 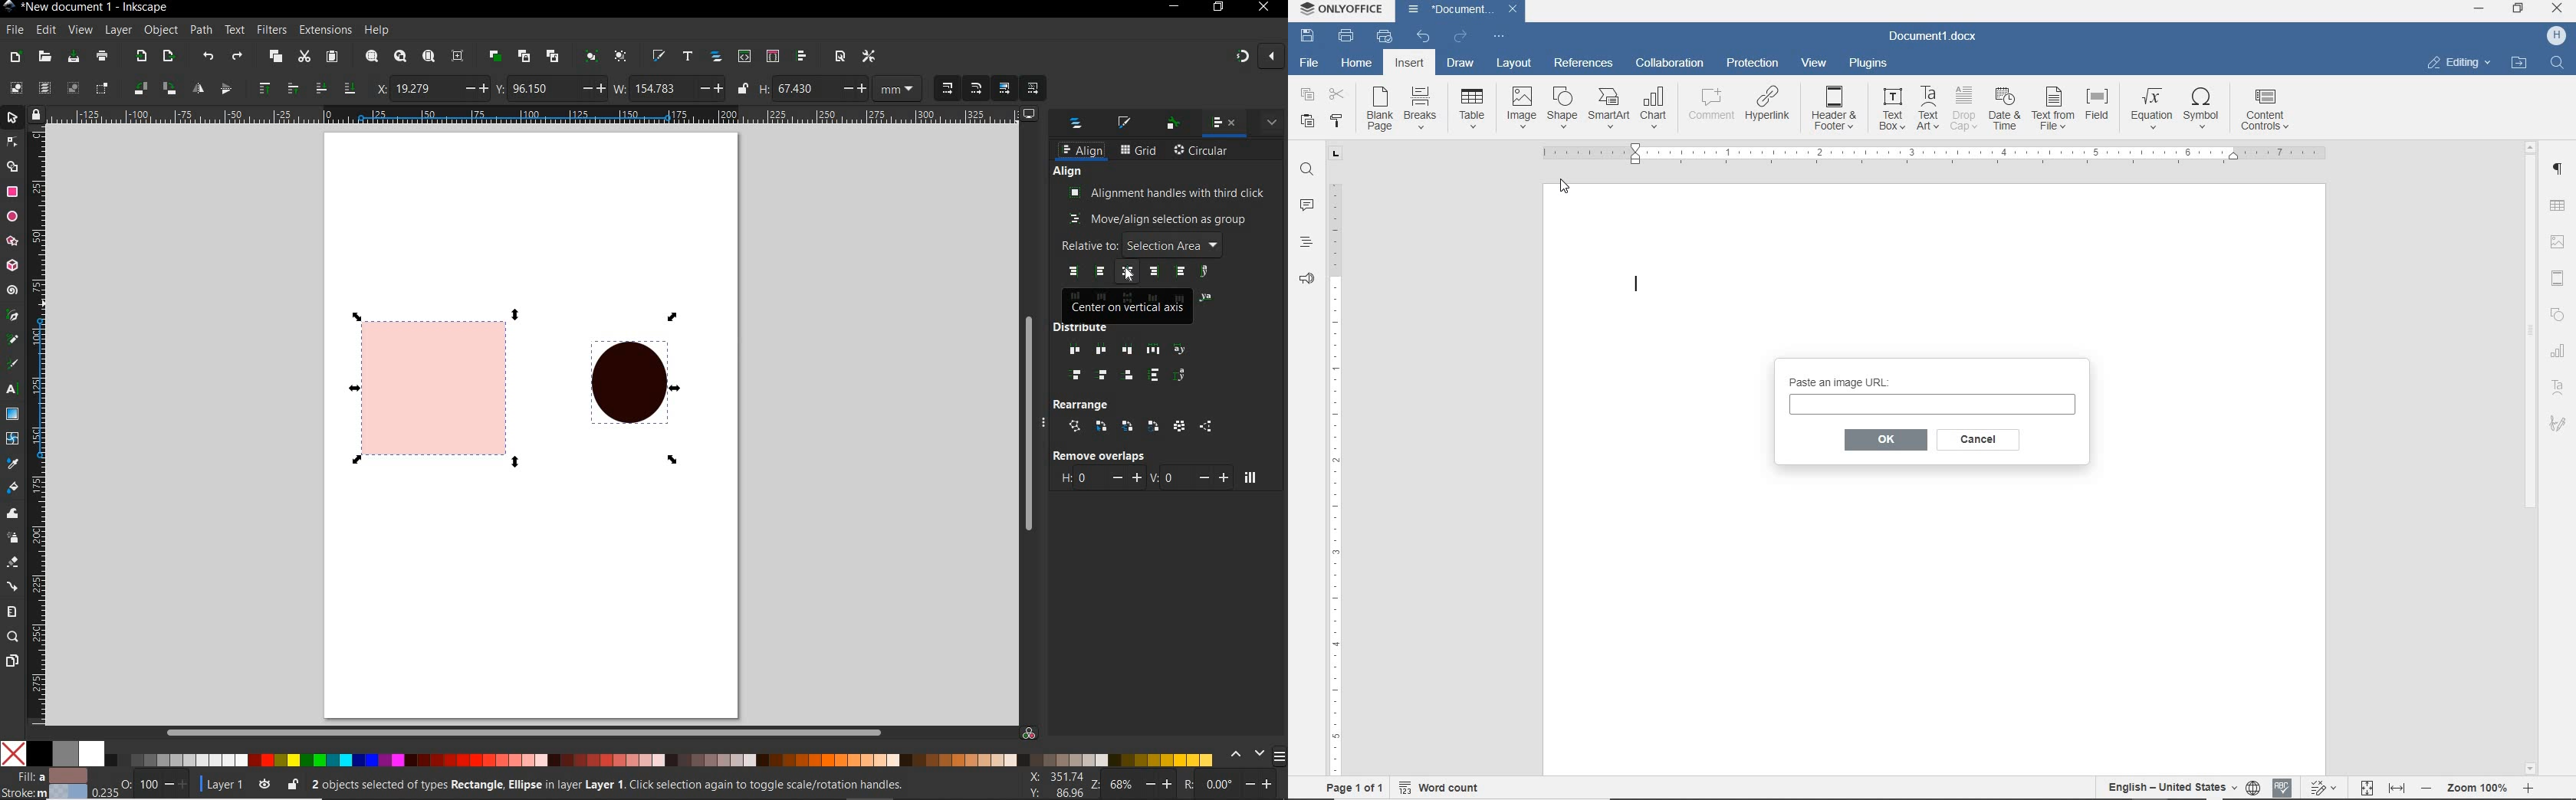 I want to click on paragraph settings, so click(x=2560, y=171).